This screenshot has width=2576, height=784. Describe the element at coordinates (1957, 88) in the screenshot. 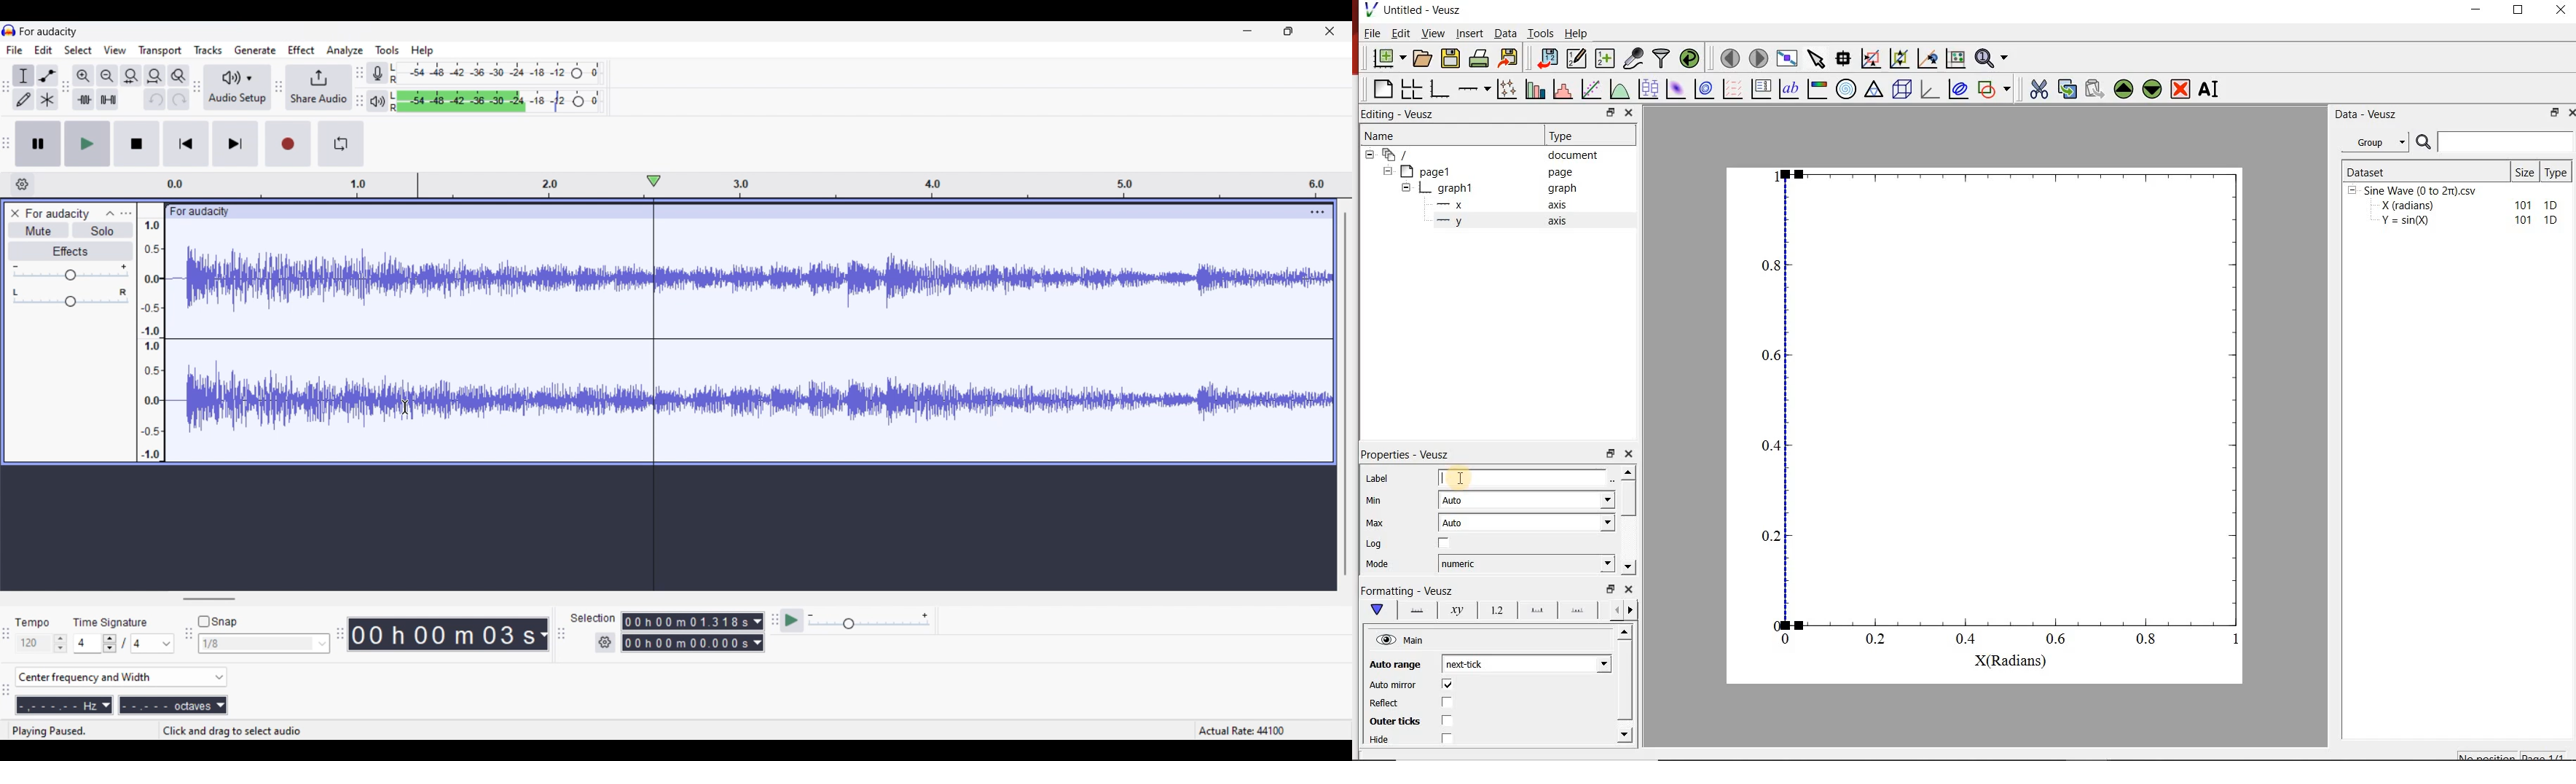

I see `plot covariance ellipses` at that location.